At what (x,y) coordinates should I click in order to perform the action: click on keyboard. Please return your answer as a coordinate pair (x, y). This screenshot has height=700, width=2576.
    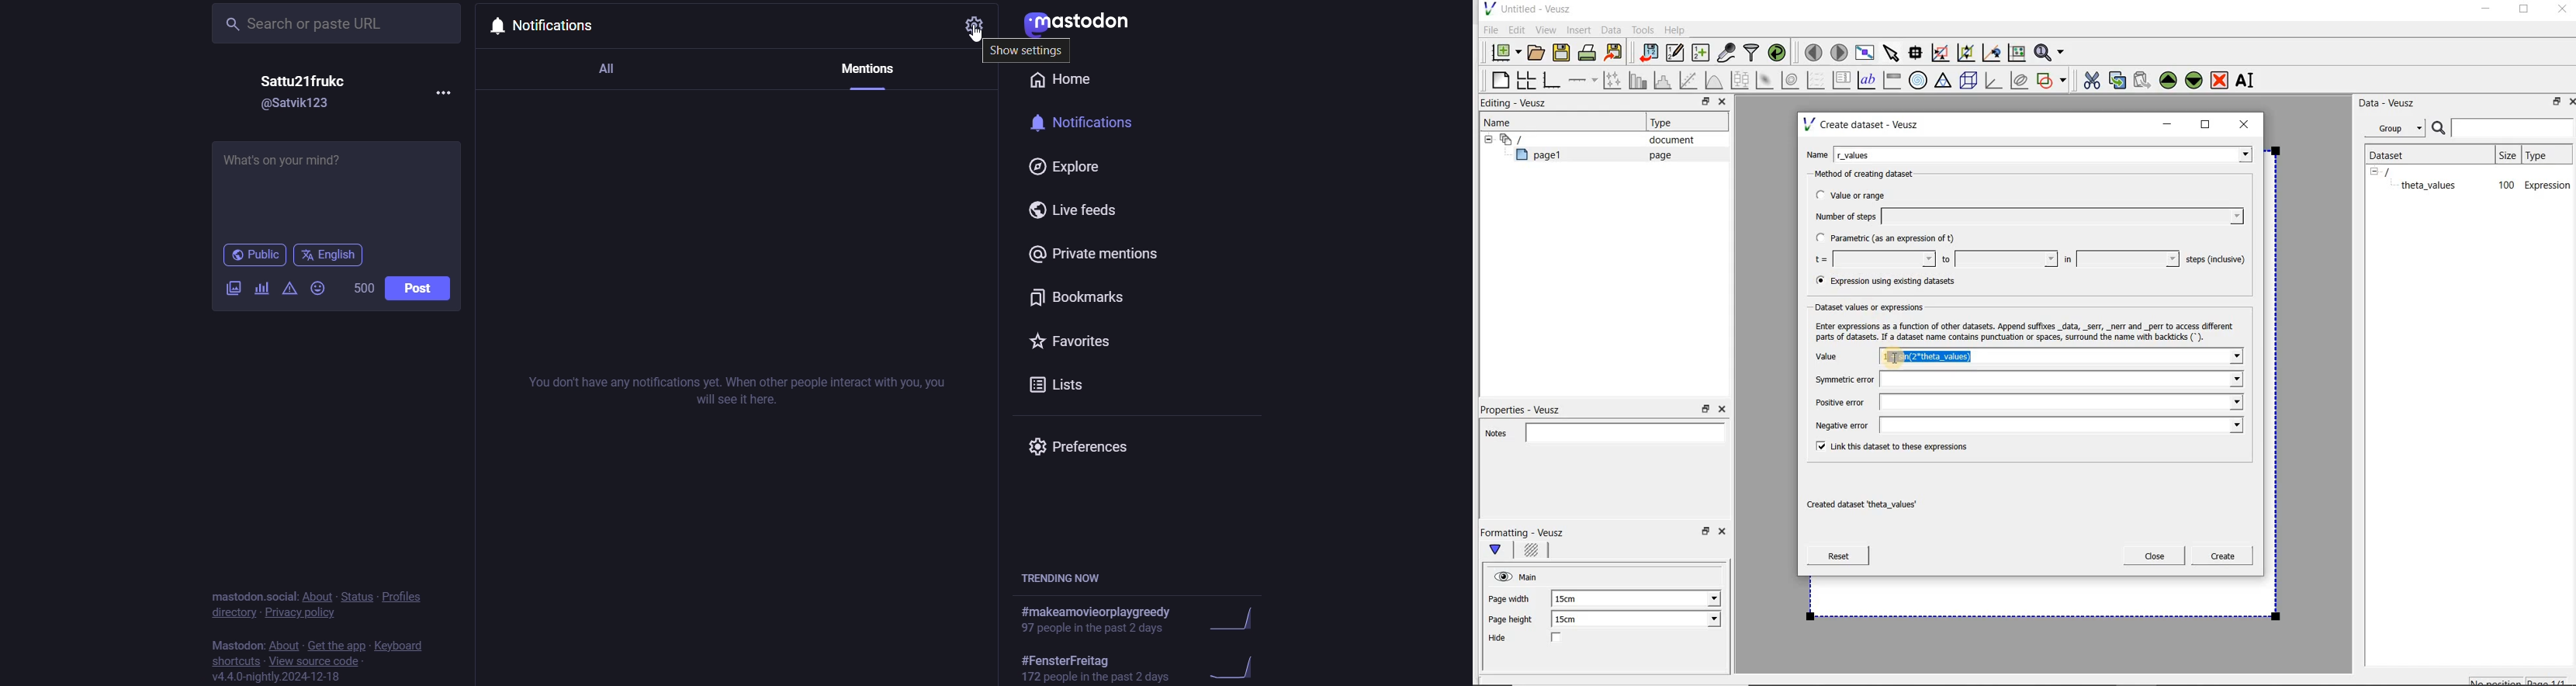
    Looking at the image, I should click on (400, 645).